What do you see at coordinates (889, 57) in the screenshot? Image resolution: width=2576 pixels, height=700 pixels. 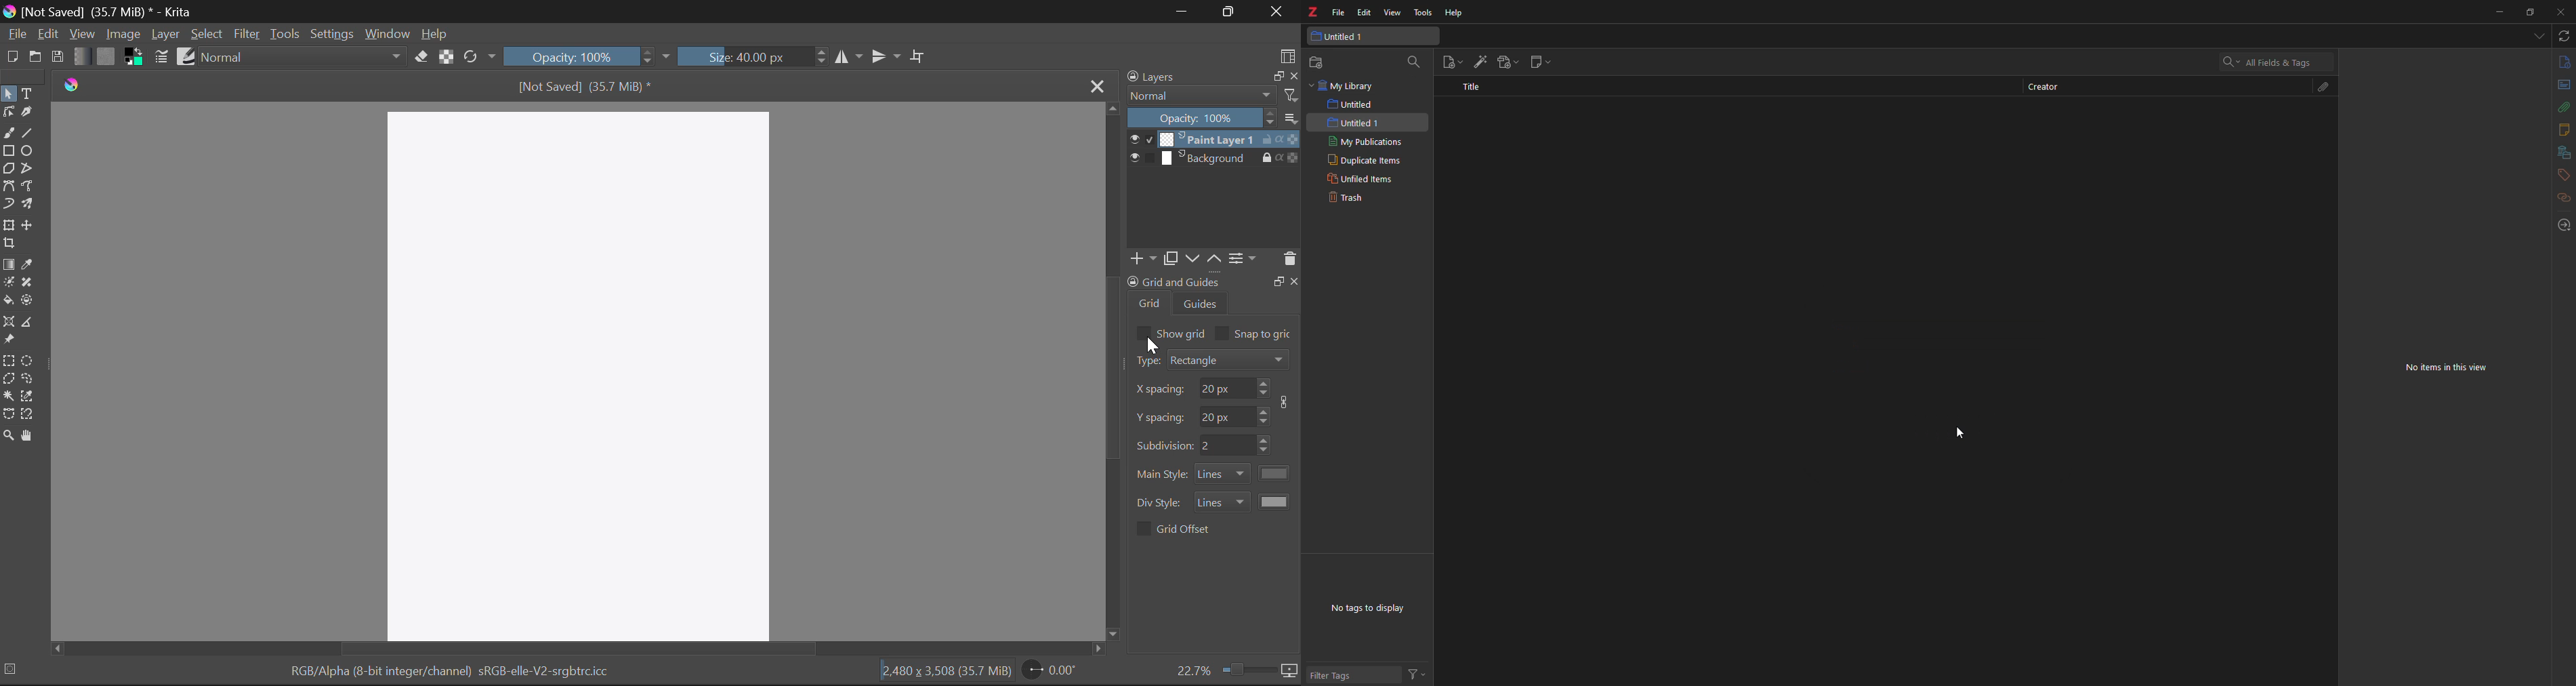 I see `Horizontal Mirror Flip` at bounding box center [889, 57].